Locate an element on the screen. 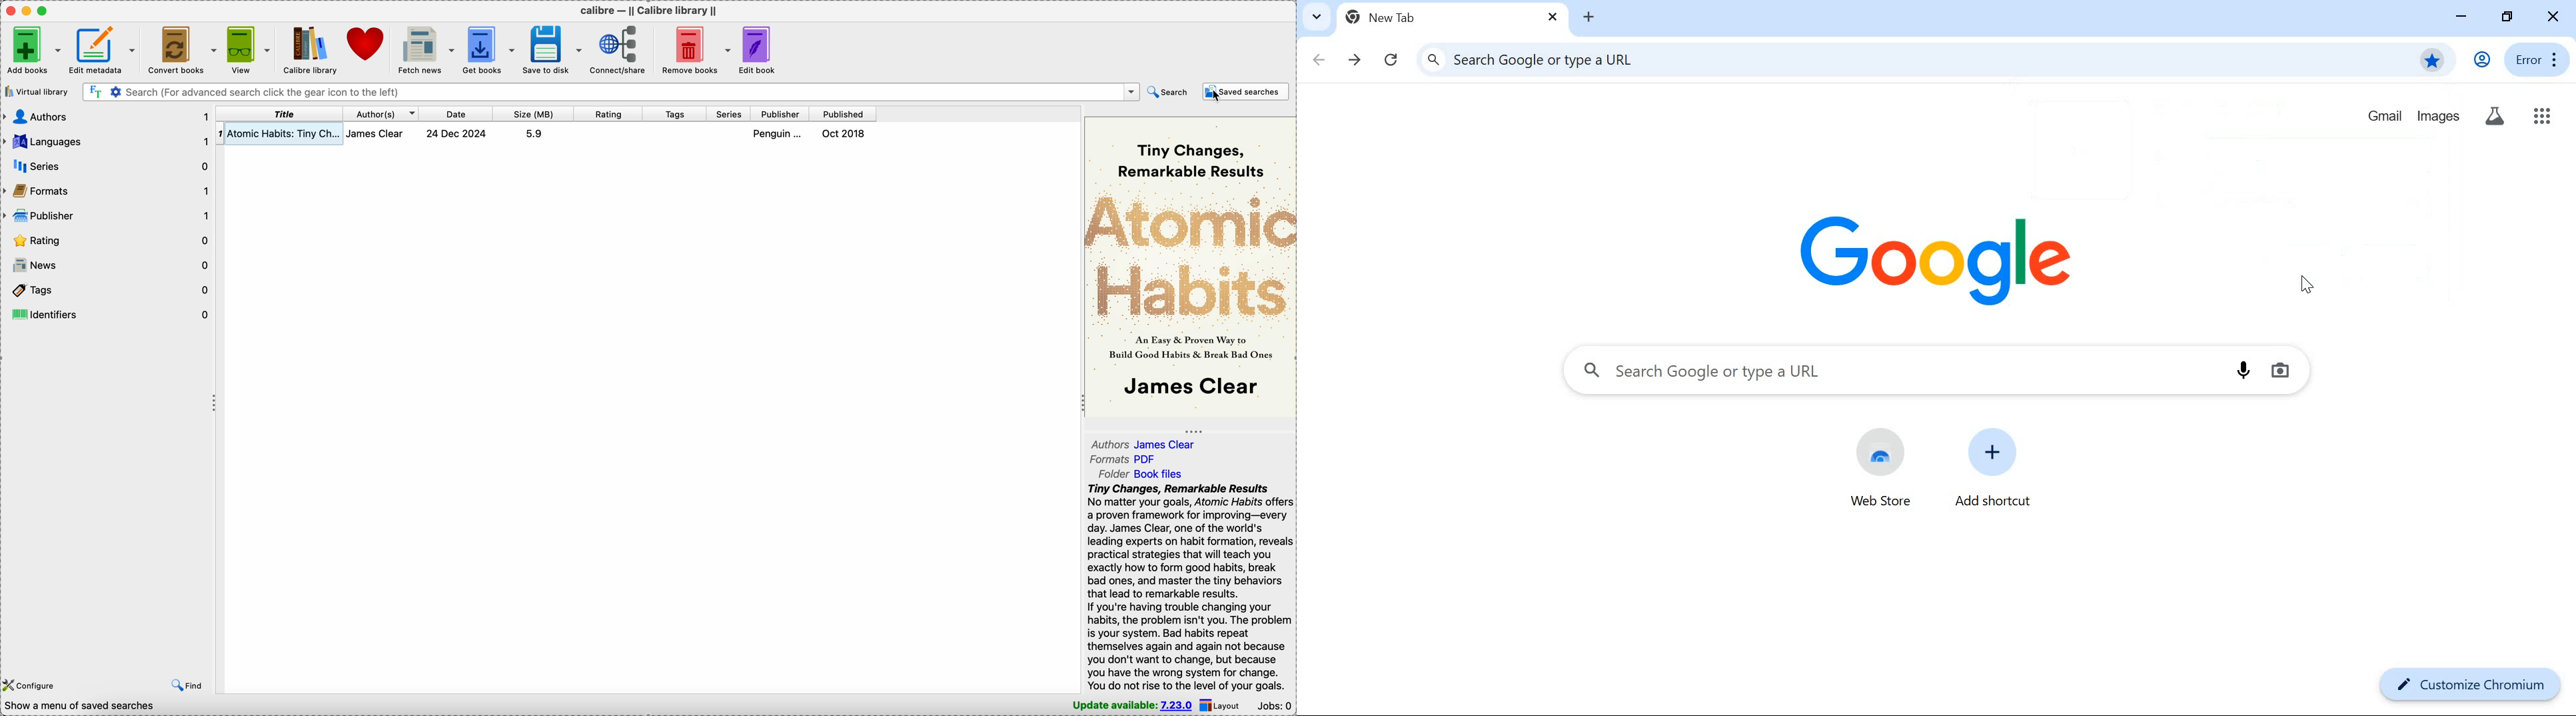 The width and height of the screenshot is (2576, 728). error is located at coordinates (2526, 59).